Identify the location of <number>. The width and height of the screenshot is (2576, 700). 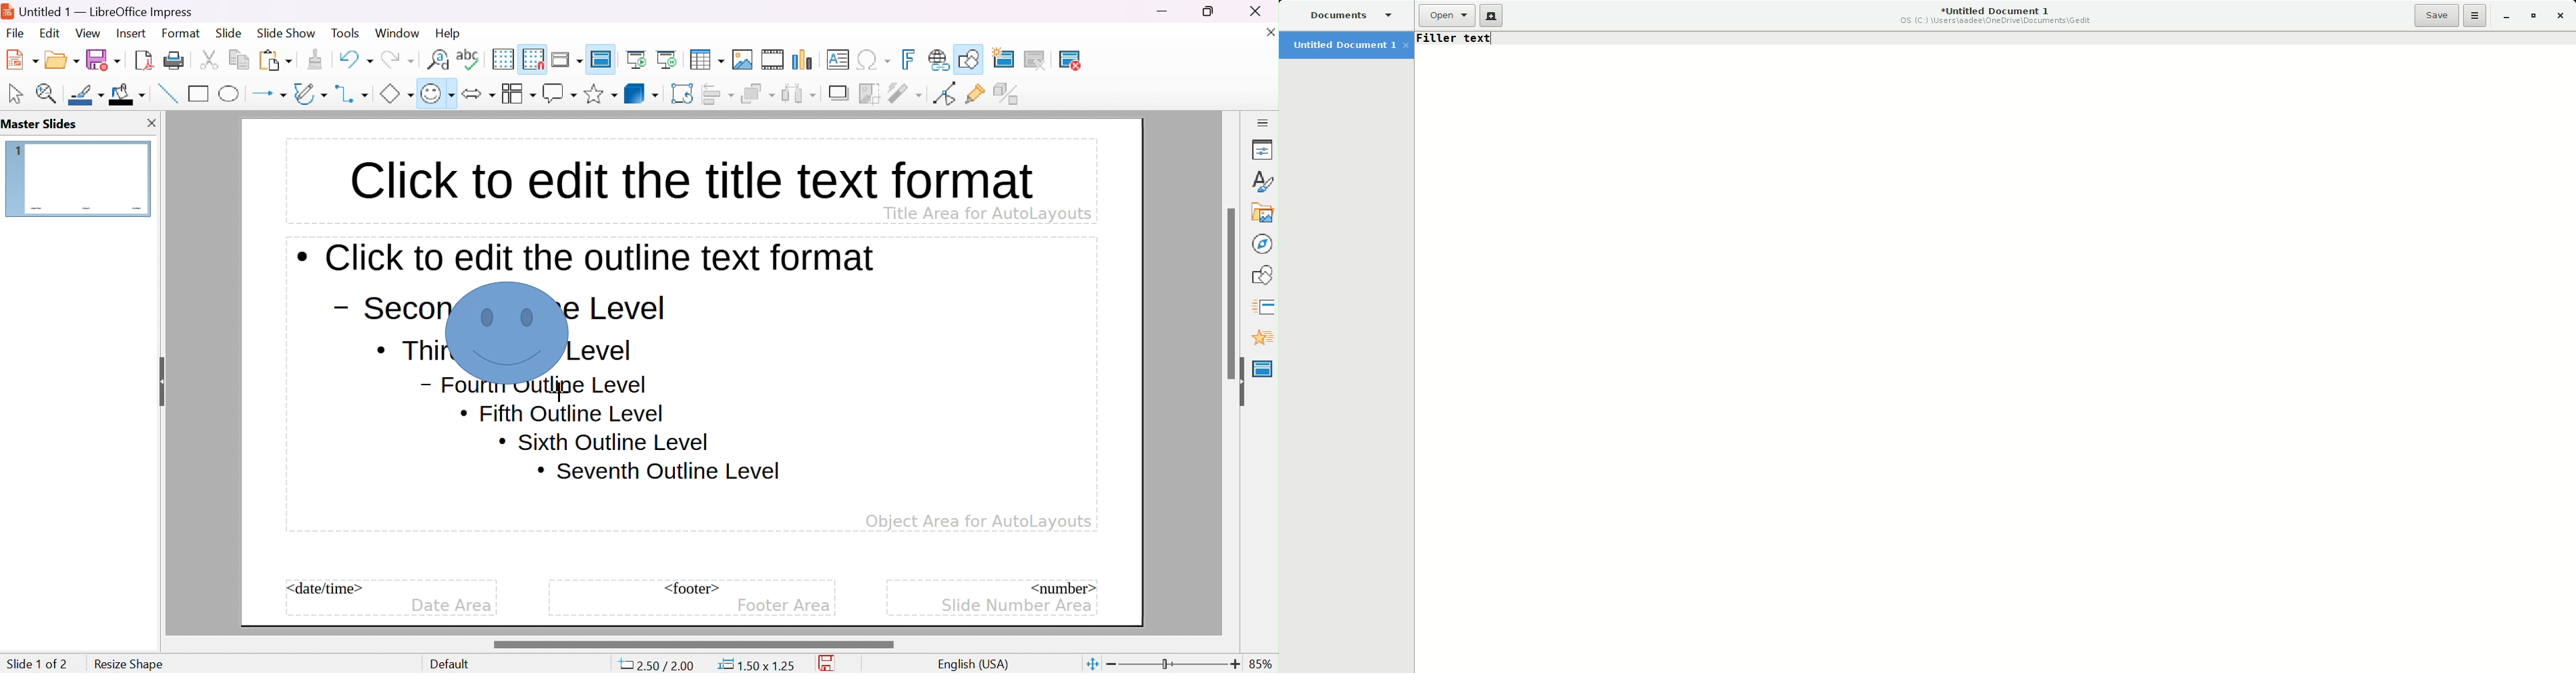
(1061, 587).